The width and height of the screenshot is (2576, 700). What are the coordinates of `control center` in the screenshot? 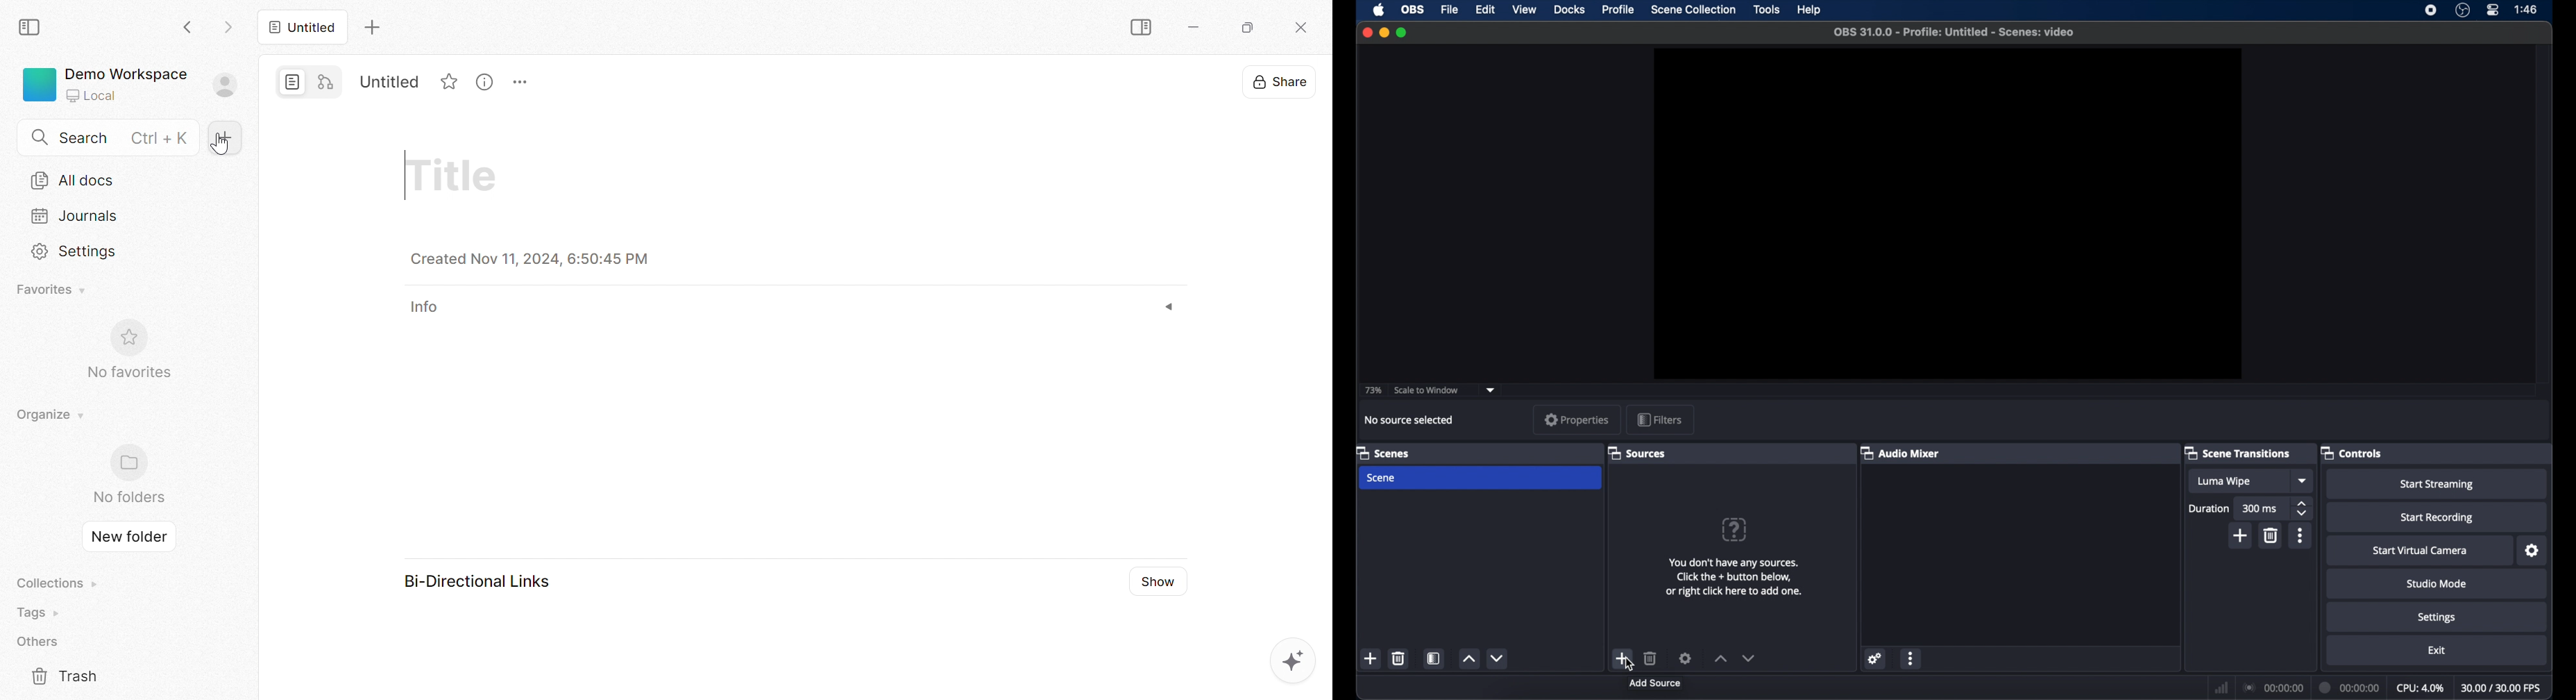 It's located at (2493, 10).